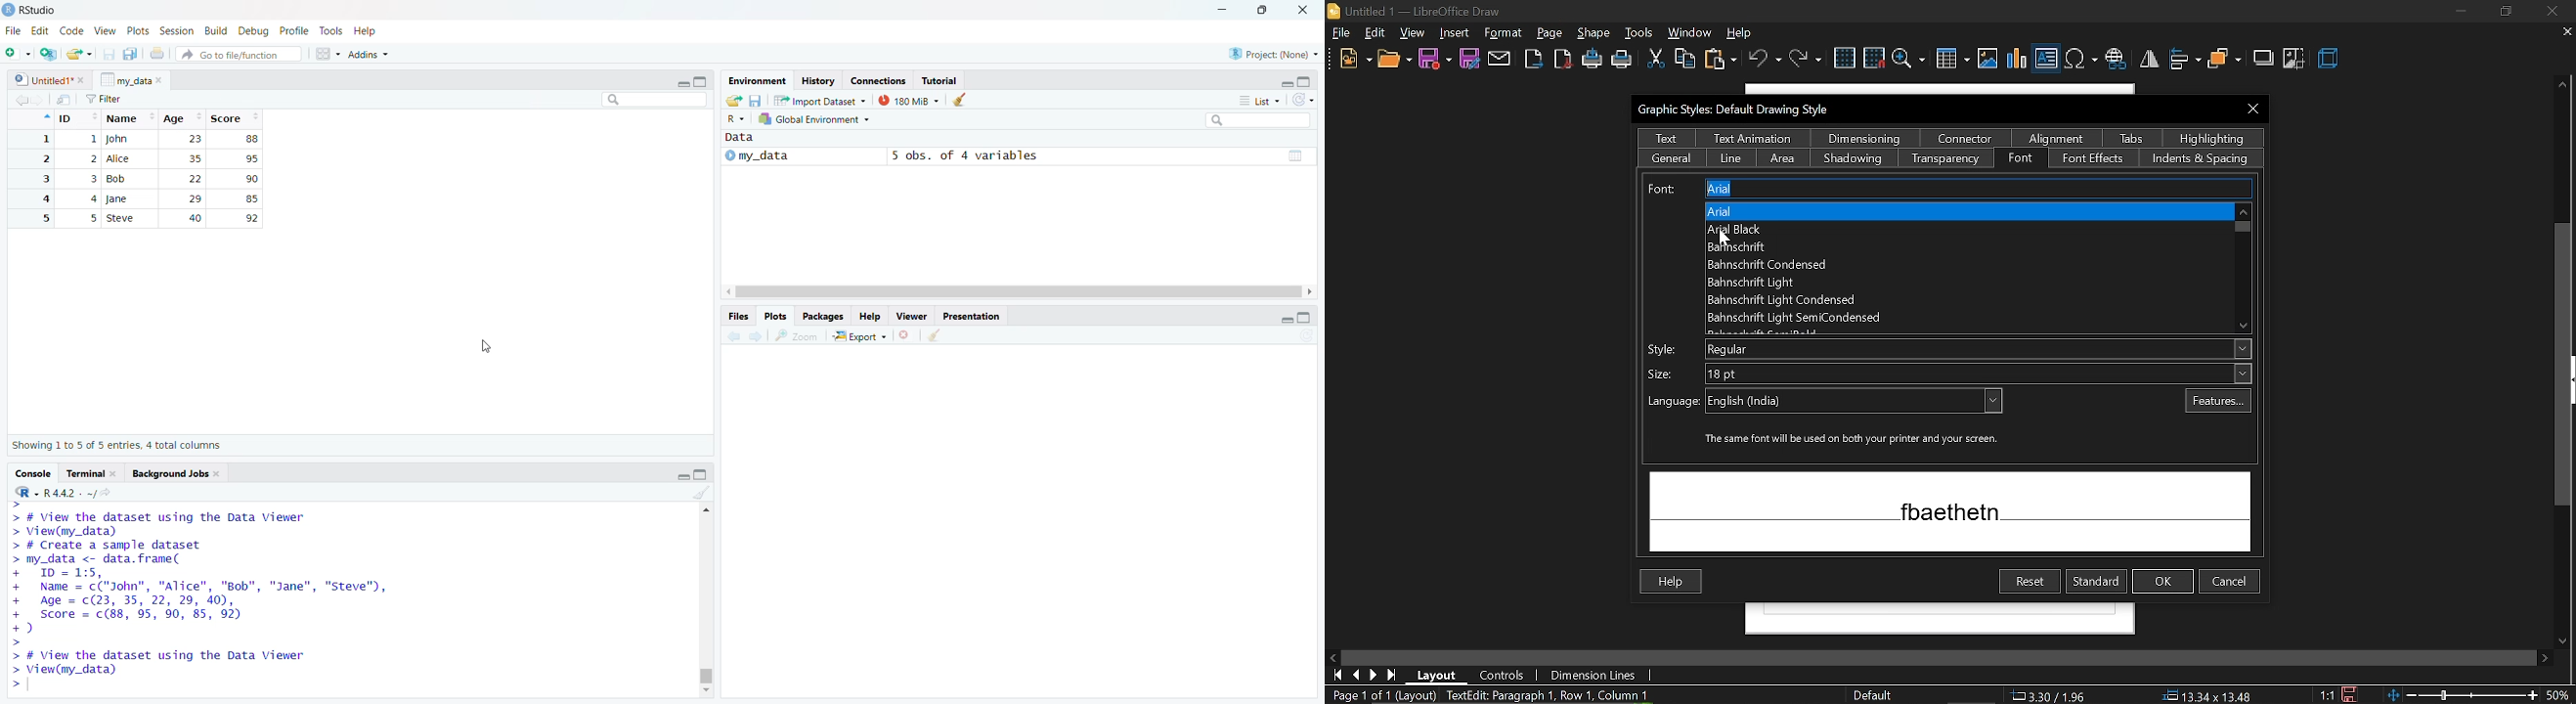 The width and height of the screenshot is (2576, 728). I want to click on save, so click(1436, 60).